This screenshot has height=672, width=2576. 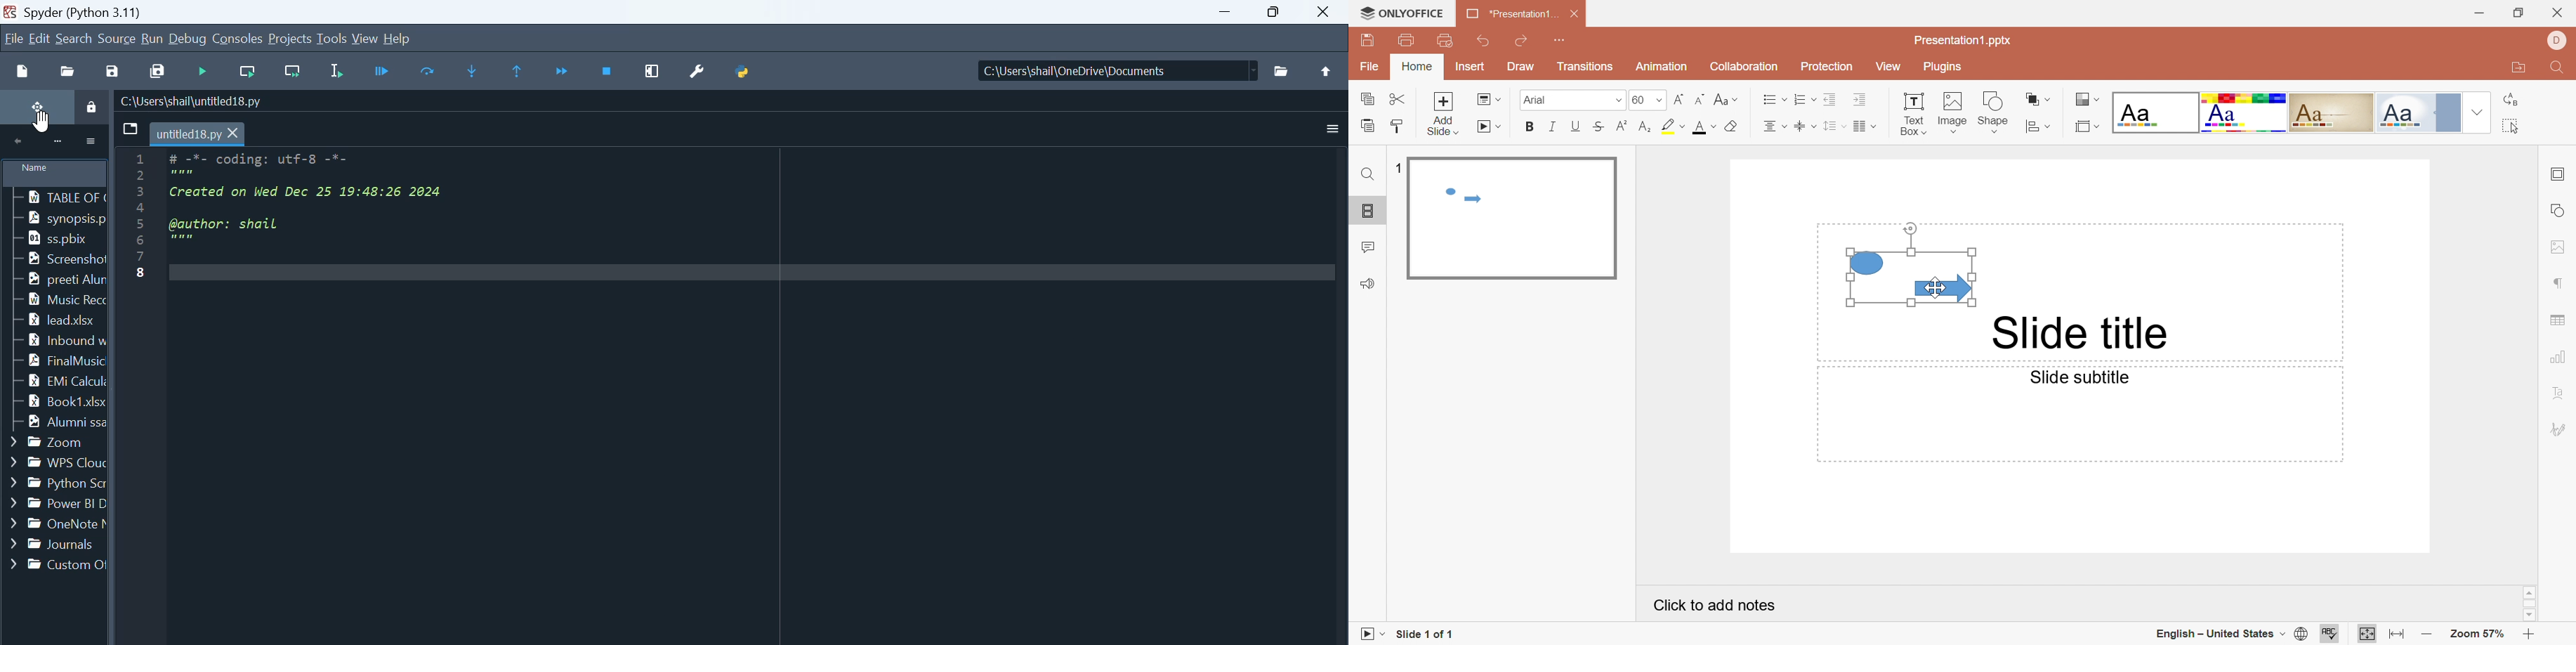 I want to click on Strikethrough, so click(x=1598, y=129).